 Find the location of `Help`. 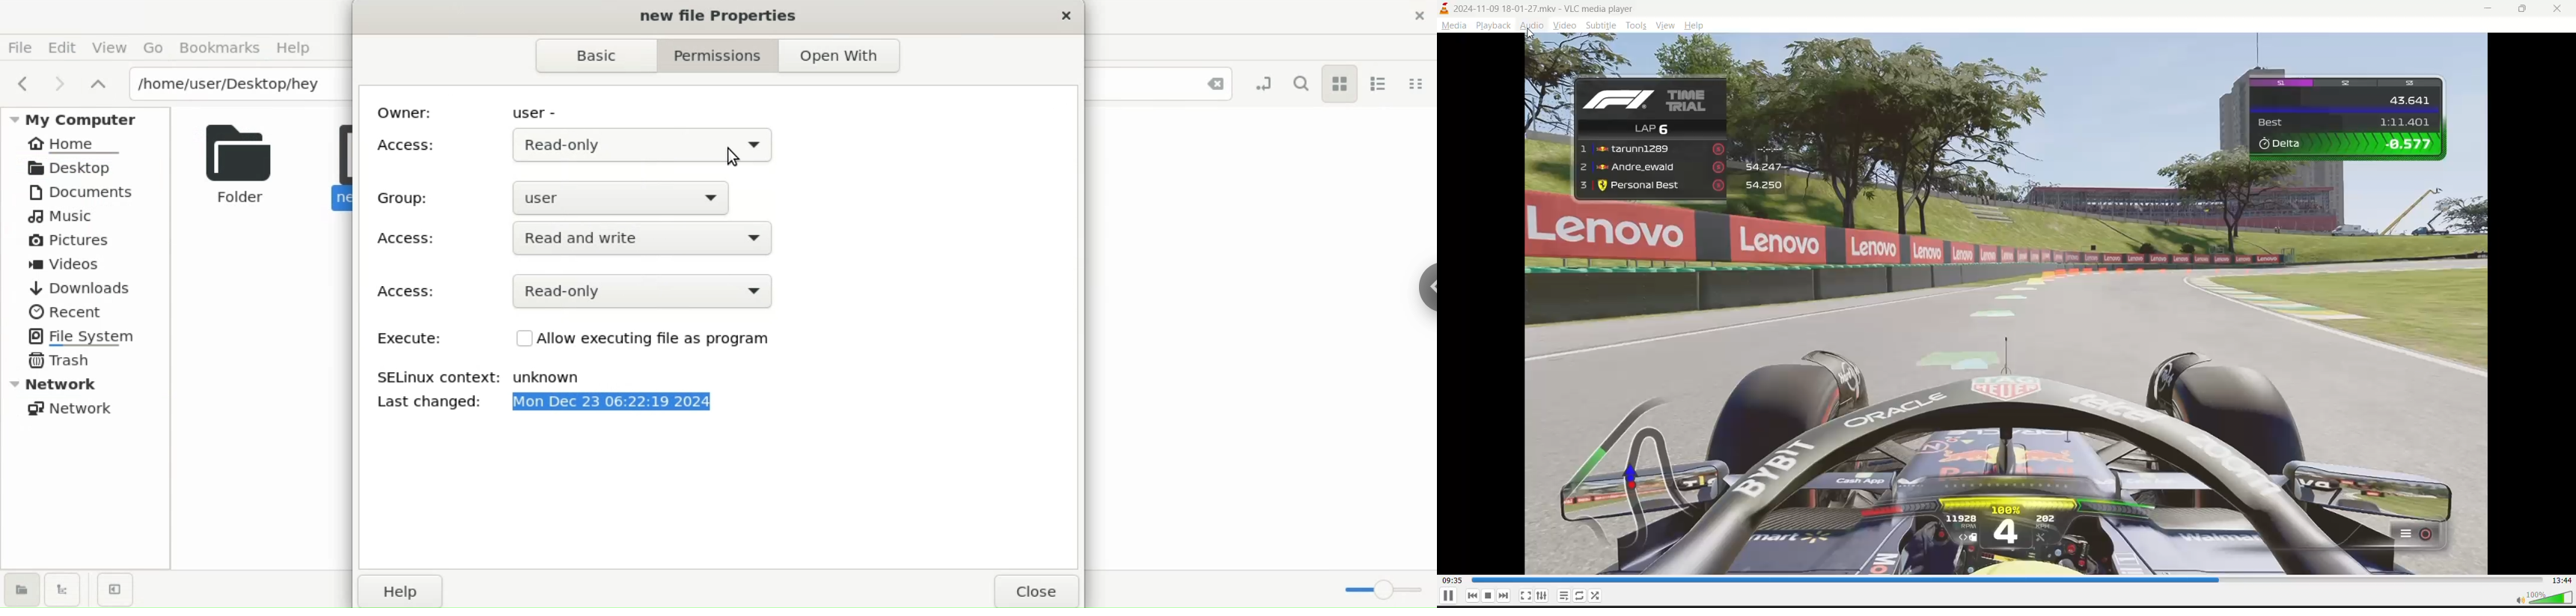

Help is located at coordinates (299, 48).